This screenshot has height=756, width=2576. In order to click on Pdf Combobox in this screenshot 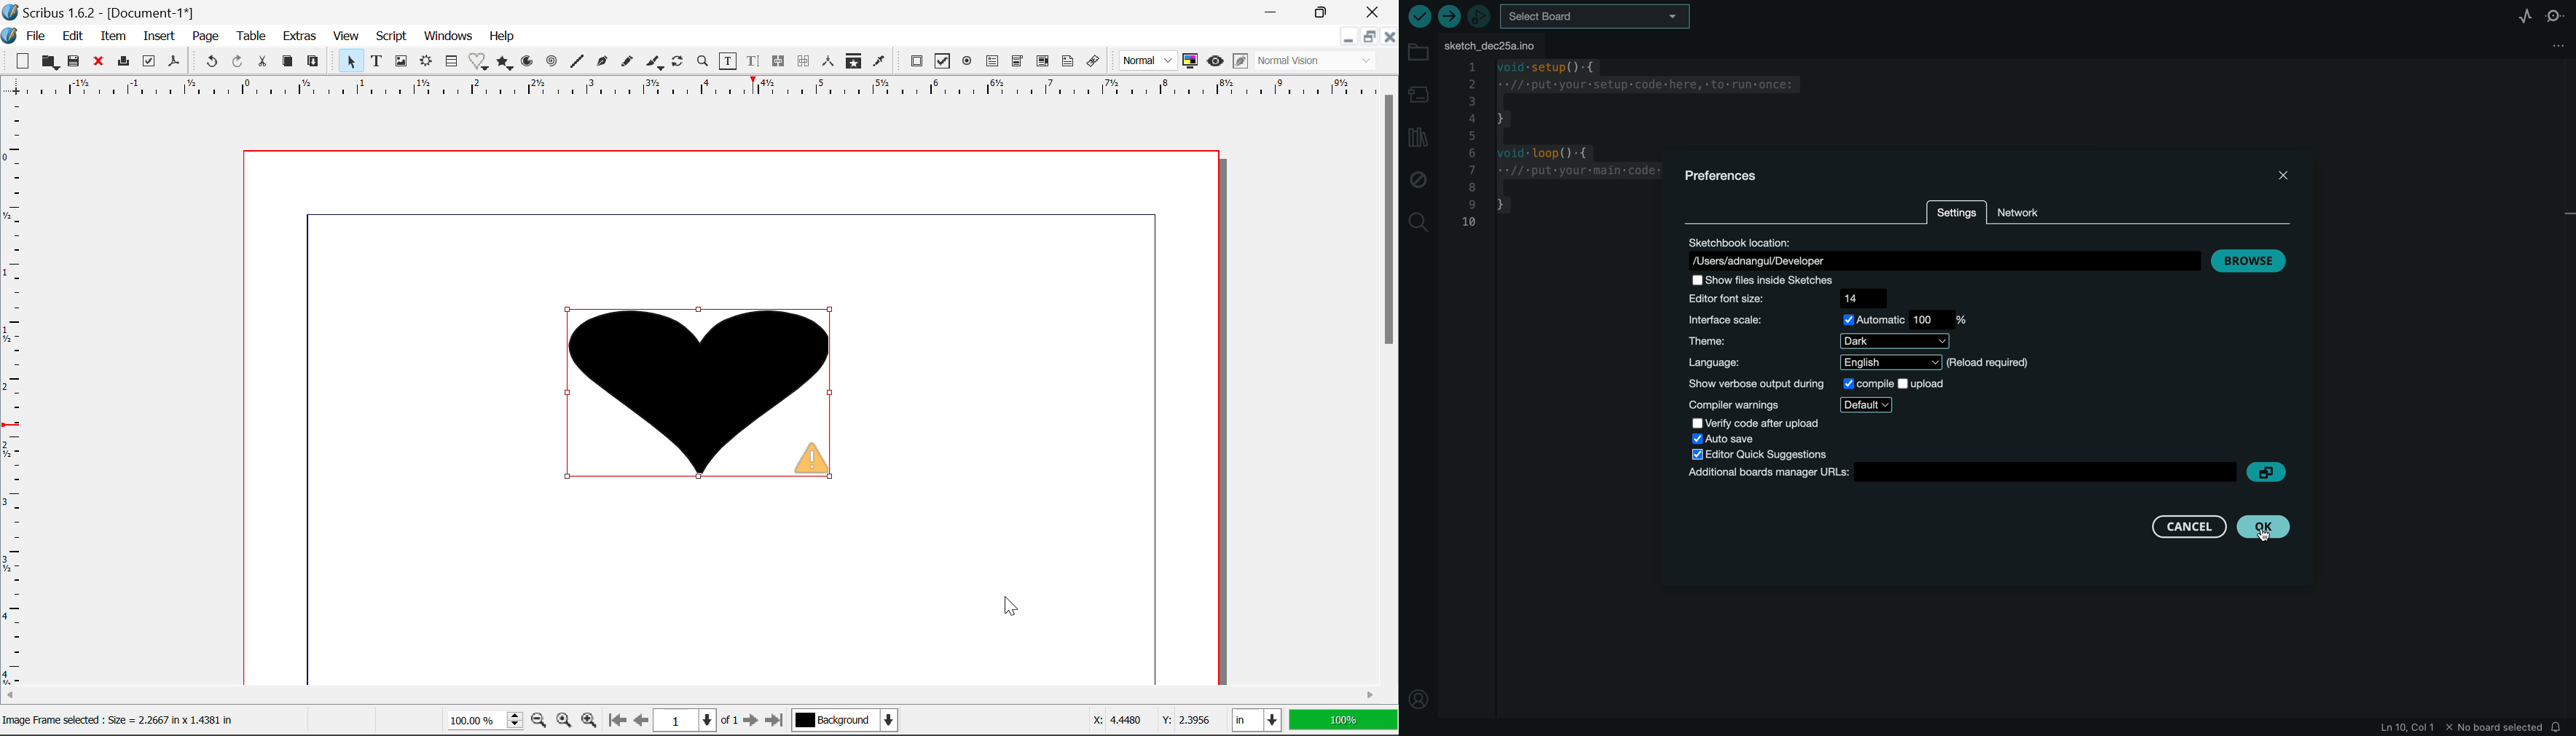, I will do `click(1018, 63)`.